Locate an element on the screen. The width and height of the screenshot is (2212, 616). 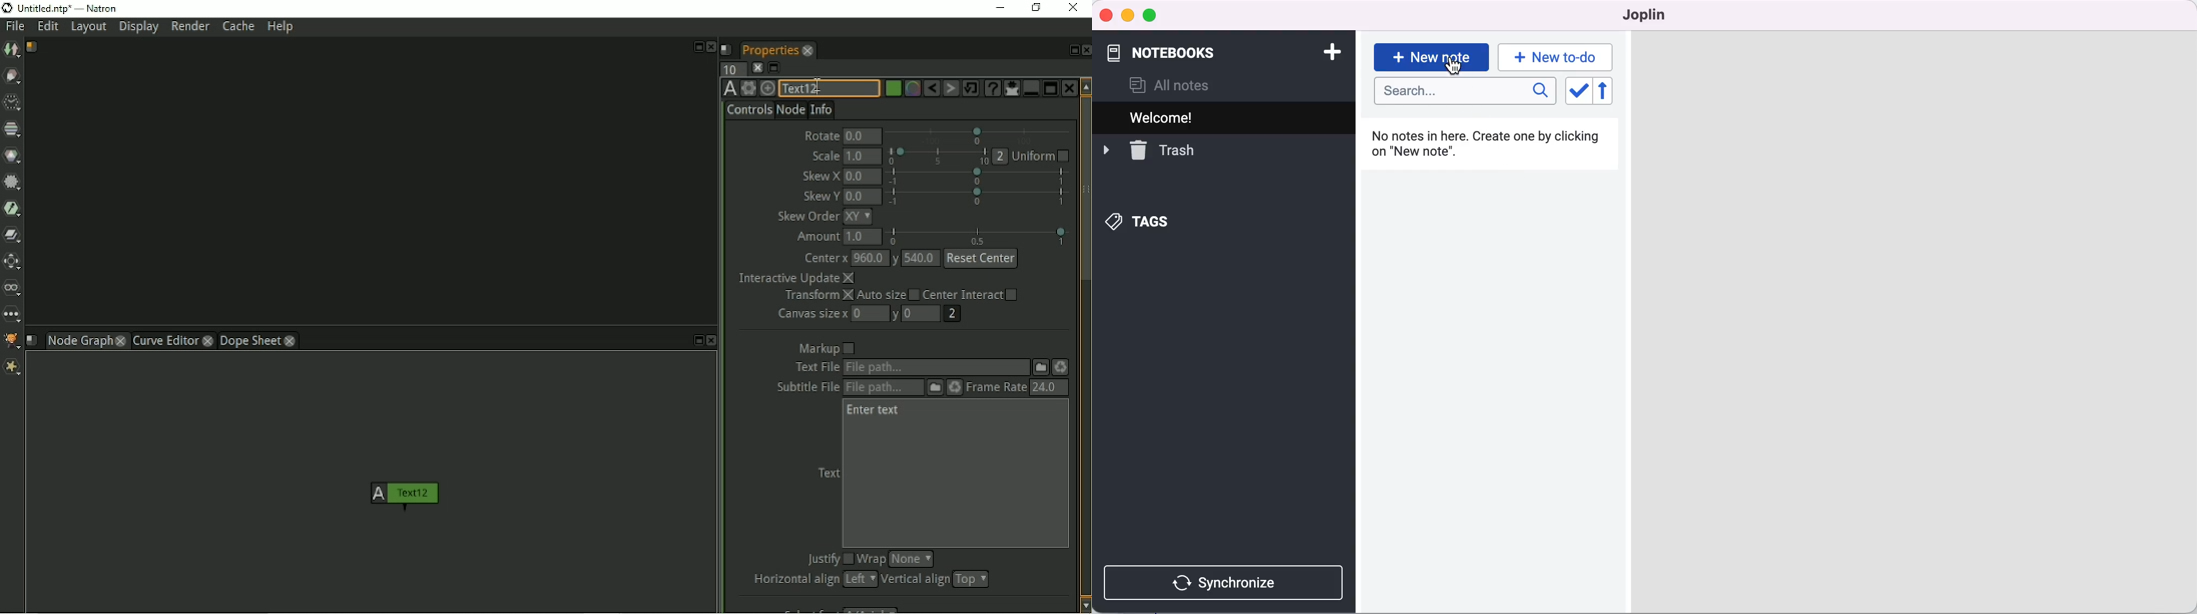
Advanced text generator node is located at coordinates (991, 88).